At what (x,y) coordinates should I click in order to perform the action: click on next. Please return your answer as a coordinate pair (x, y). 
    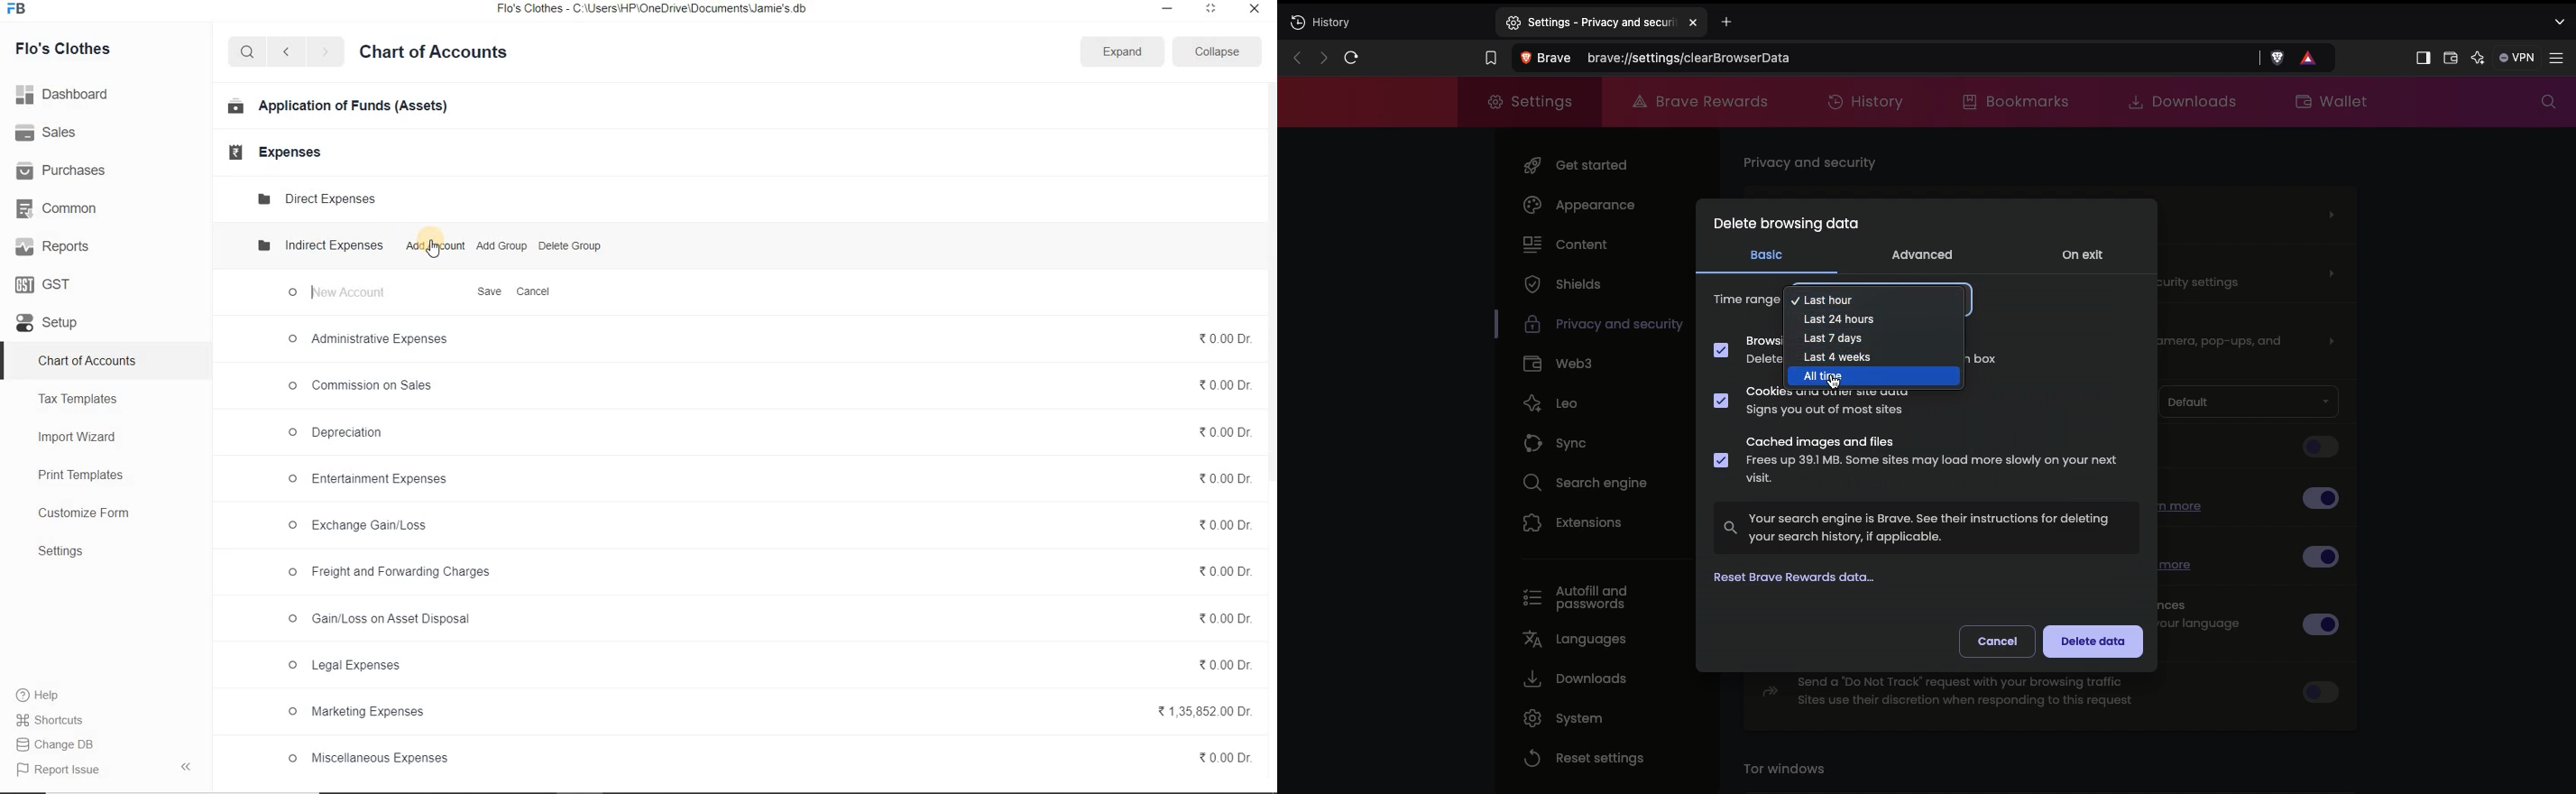
    Looking at the image, I should click on (325, 53).